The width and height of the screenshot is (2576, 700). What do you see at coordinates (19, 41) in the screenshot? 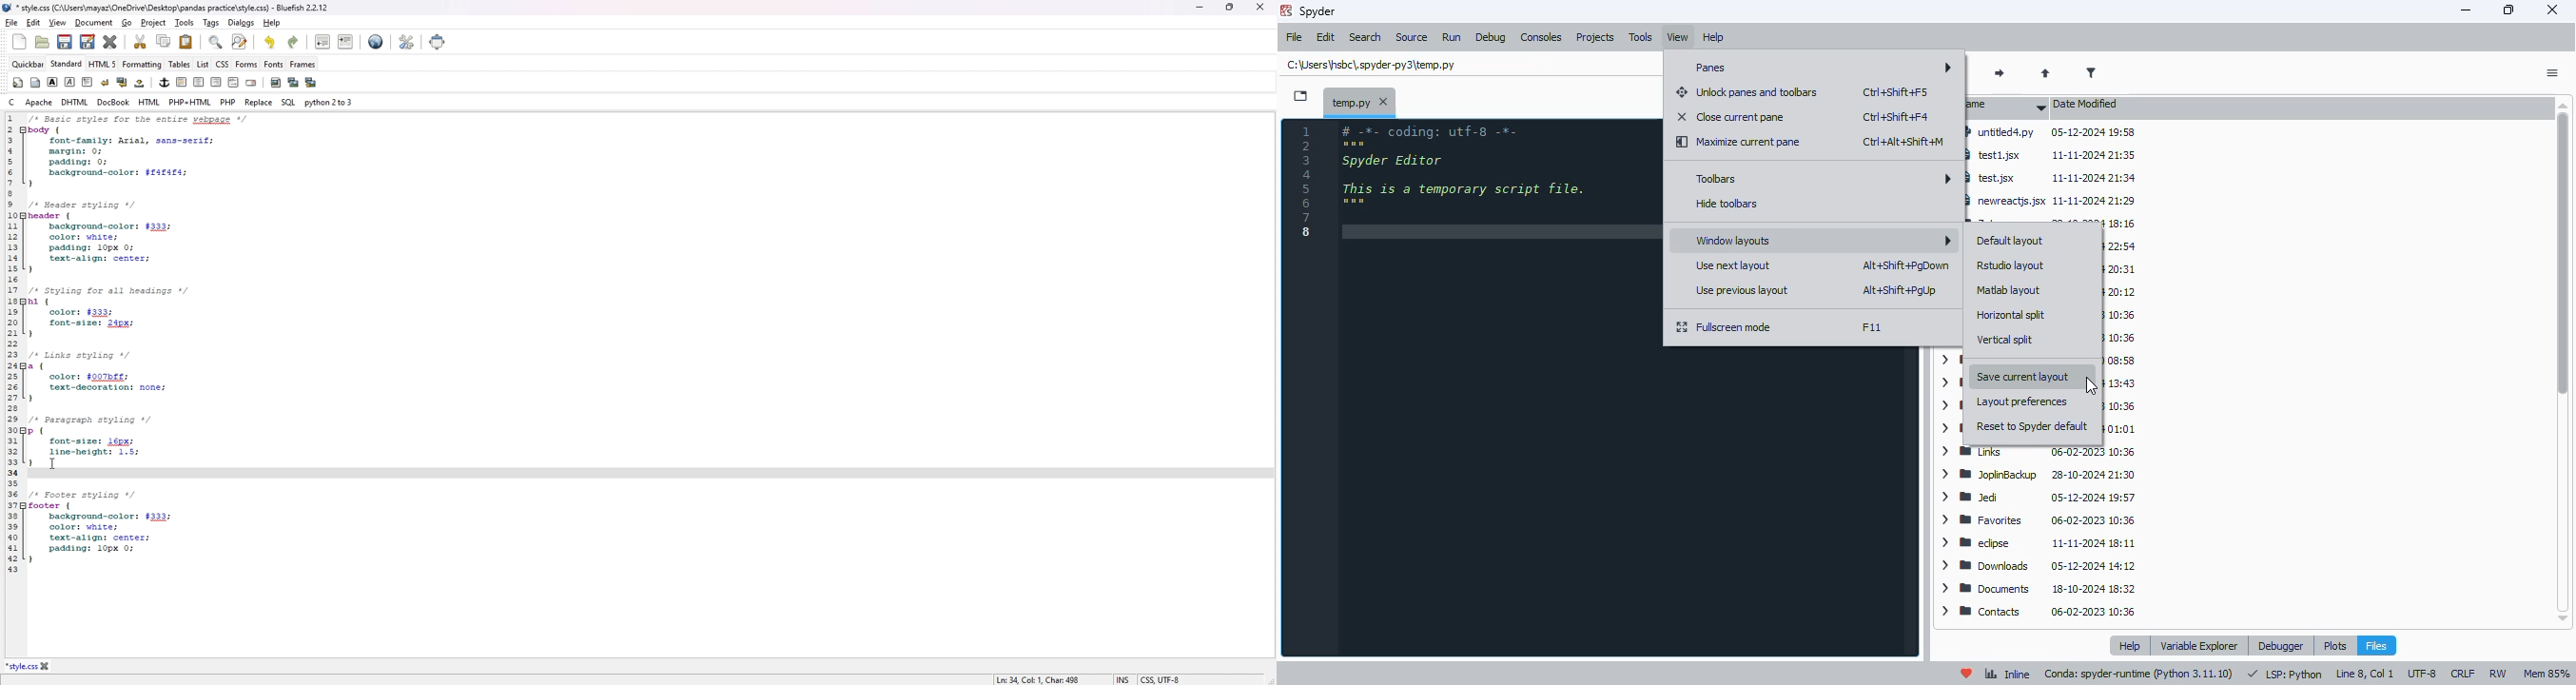
I see `new` at bounding box center [19, 41].